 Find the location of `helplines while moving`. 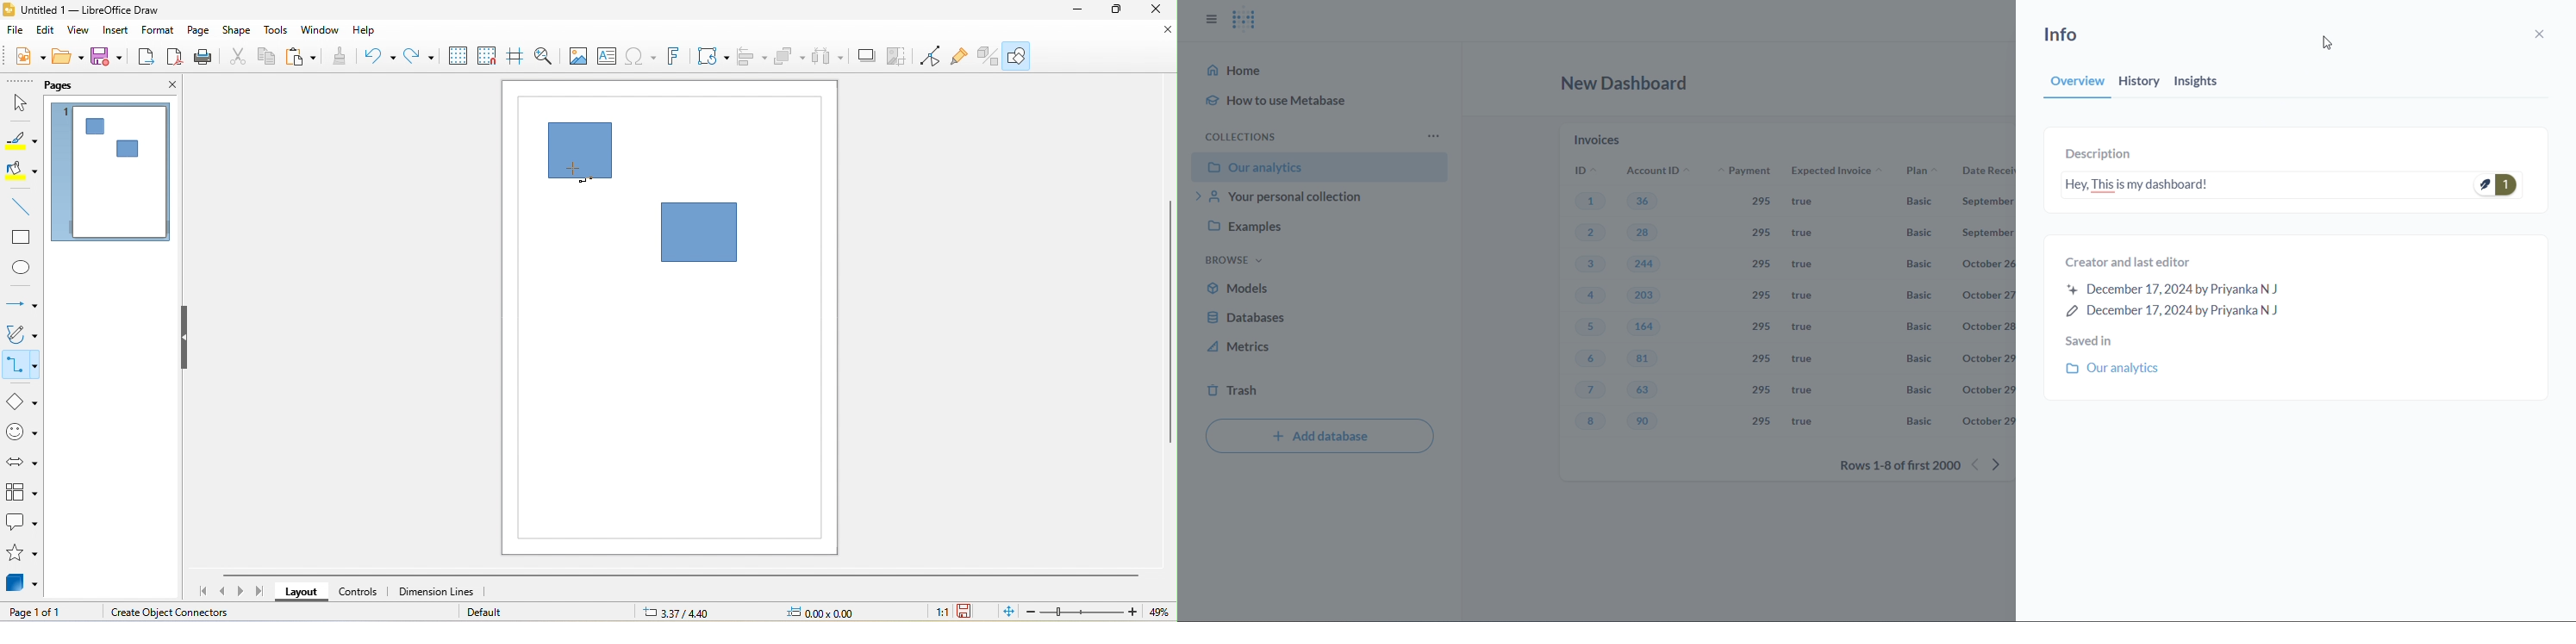

helplines while moving is located at coordinates (518, 55).